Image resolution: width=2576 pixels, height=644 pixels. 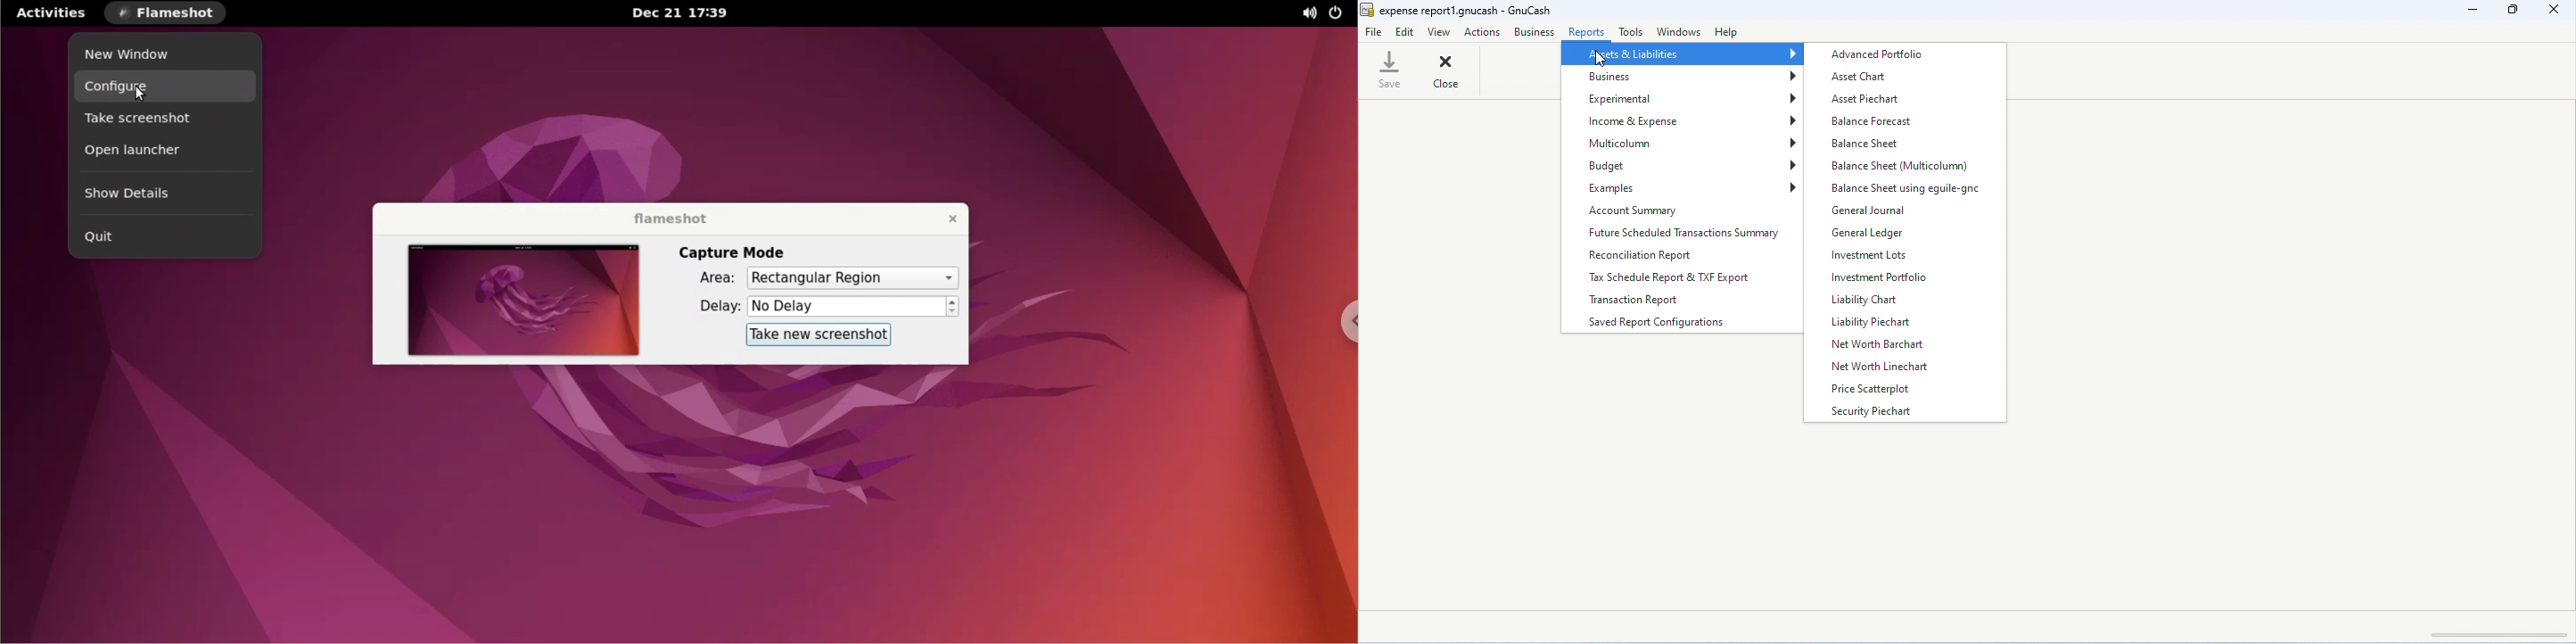 What do you see at coordinates (667, 219) in the screenshot?
I see `flameshot ` at bounding box center [667, 219].